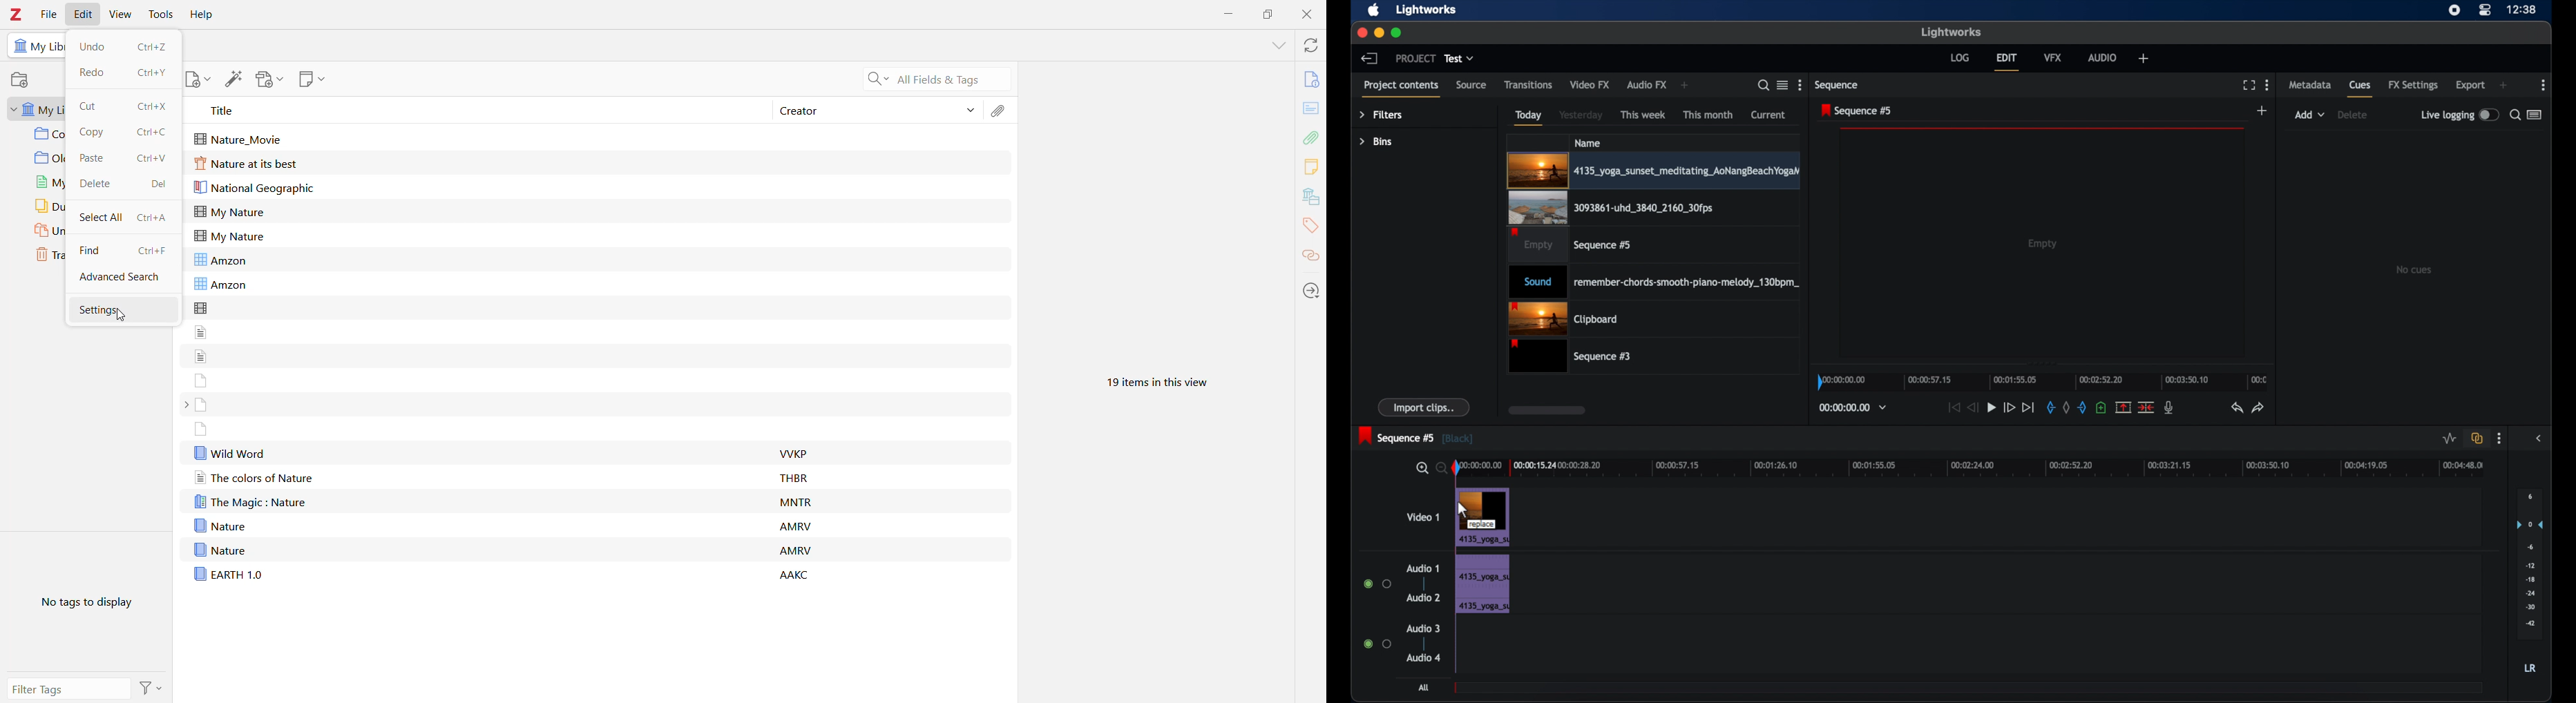  I want to click on redo, so click(2259, 407).